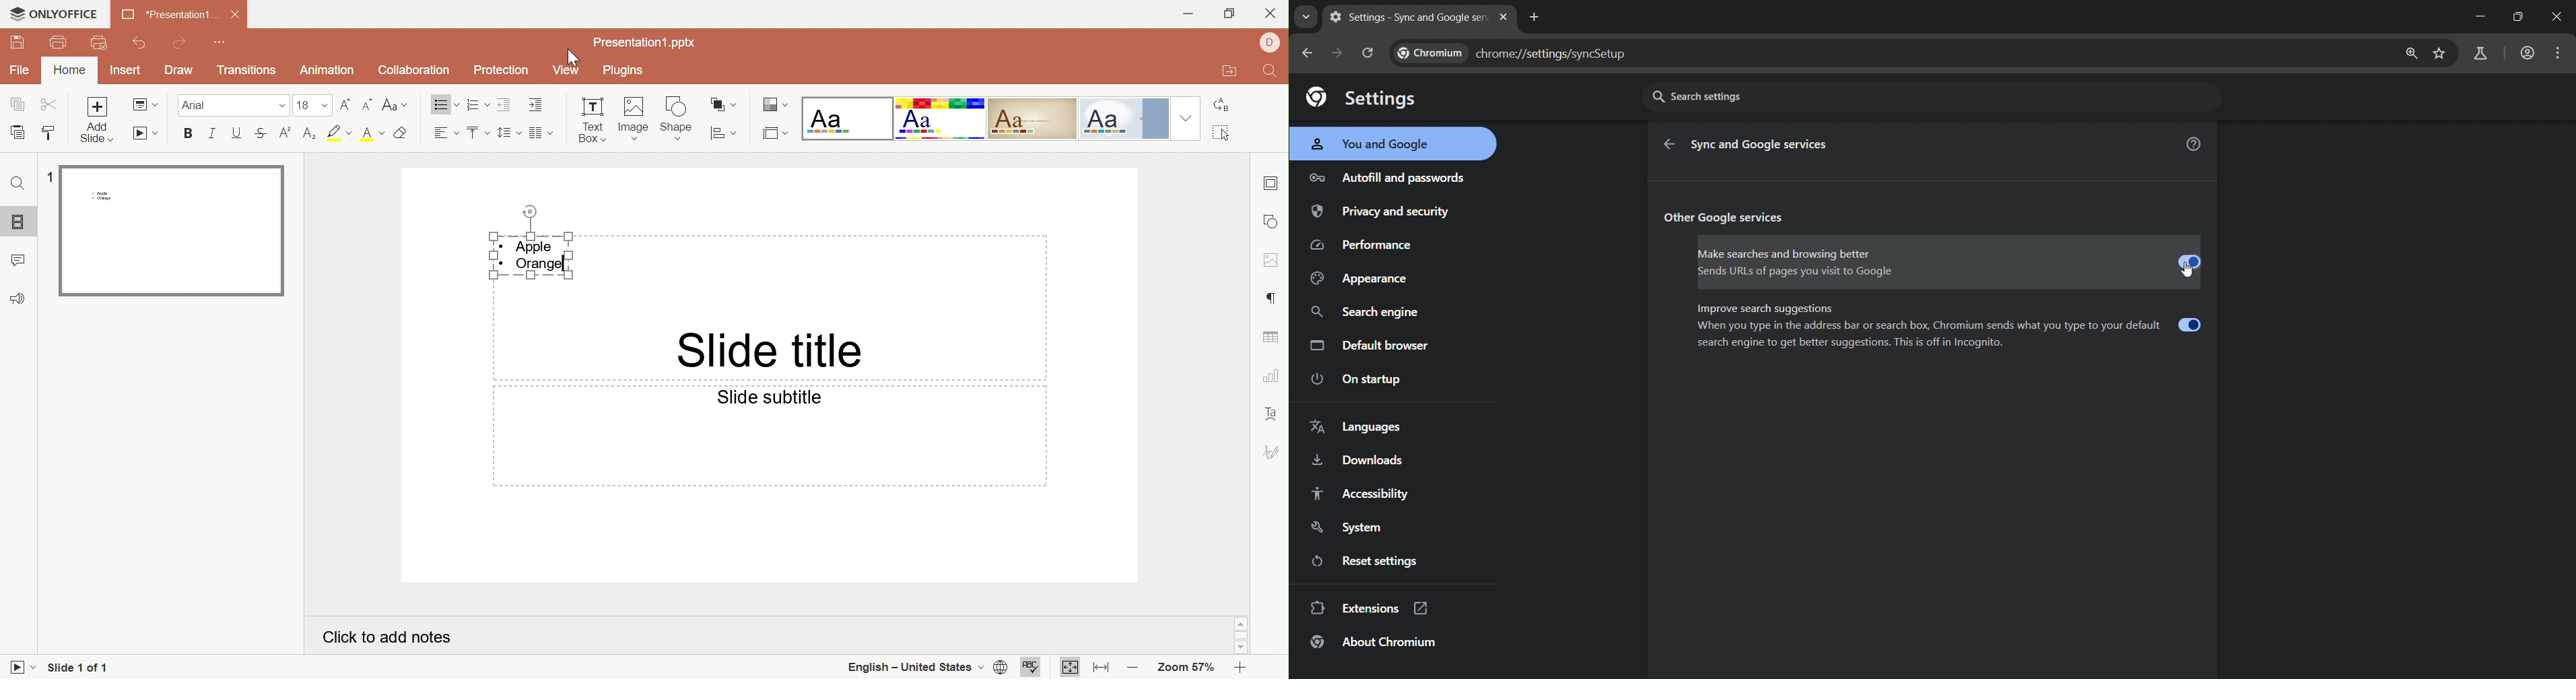 The image size is (2576, 700). I want to click on Drop Down, so click(282, 106).